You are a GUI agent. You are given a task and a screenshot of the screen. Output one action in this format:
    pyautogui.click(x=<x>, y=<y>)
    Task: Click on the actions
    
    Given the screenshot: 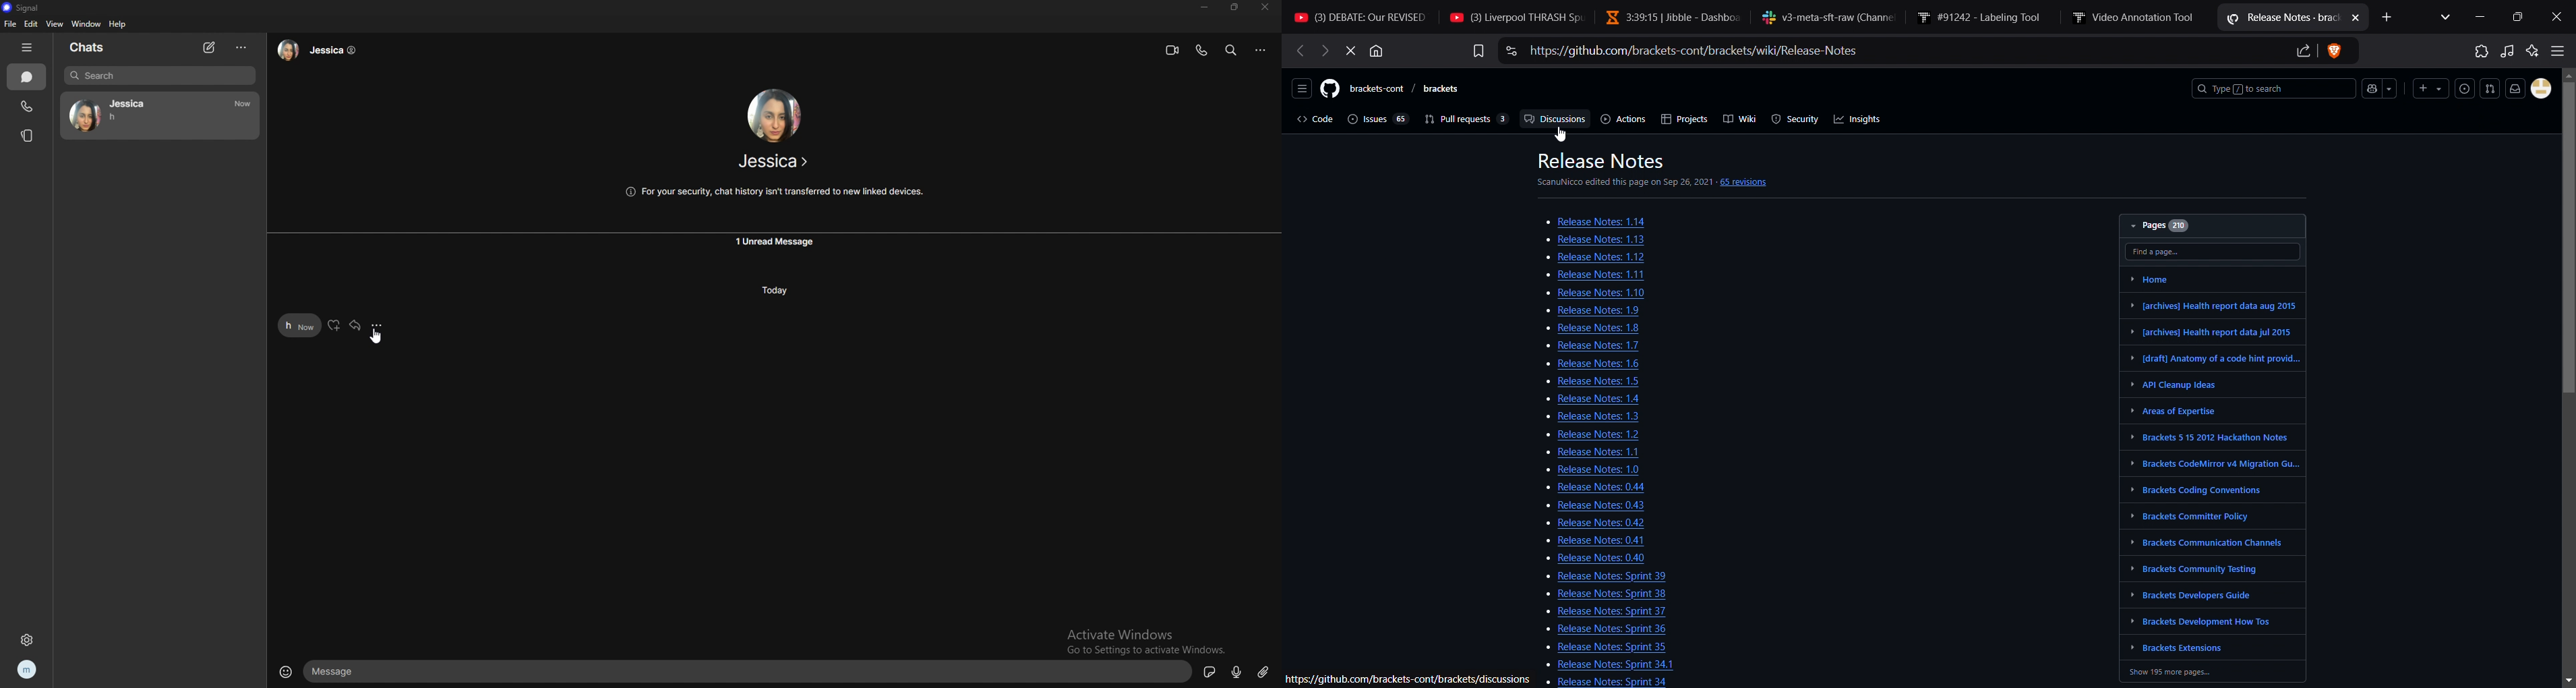 What is the action you would take?
    pyautogui.click(x=1621, y=119)
    